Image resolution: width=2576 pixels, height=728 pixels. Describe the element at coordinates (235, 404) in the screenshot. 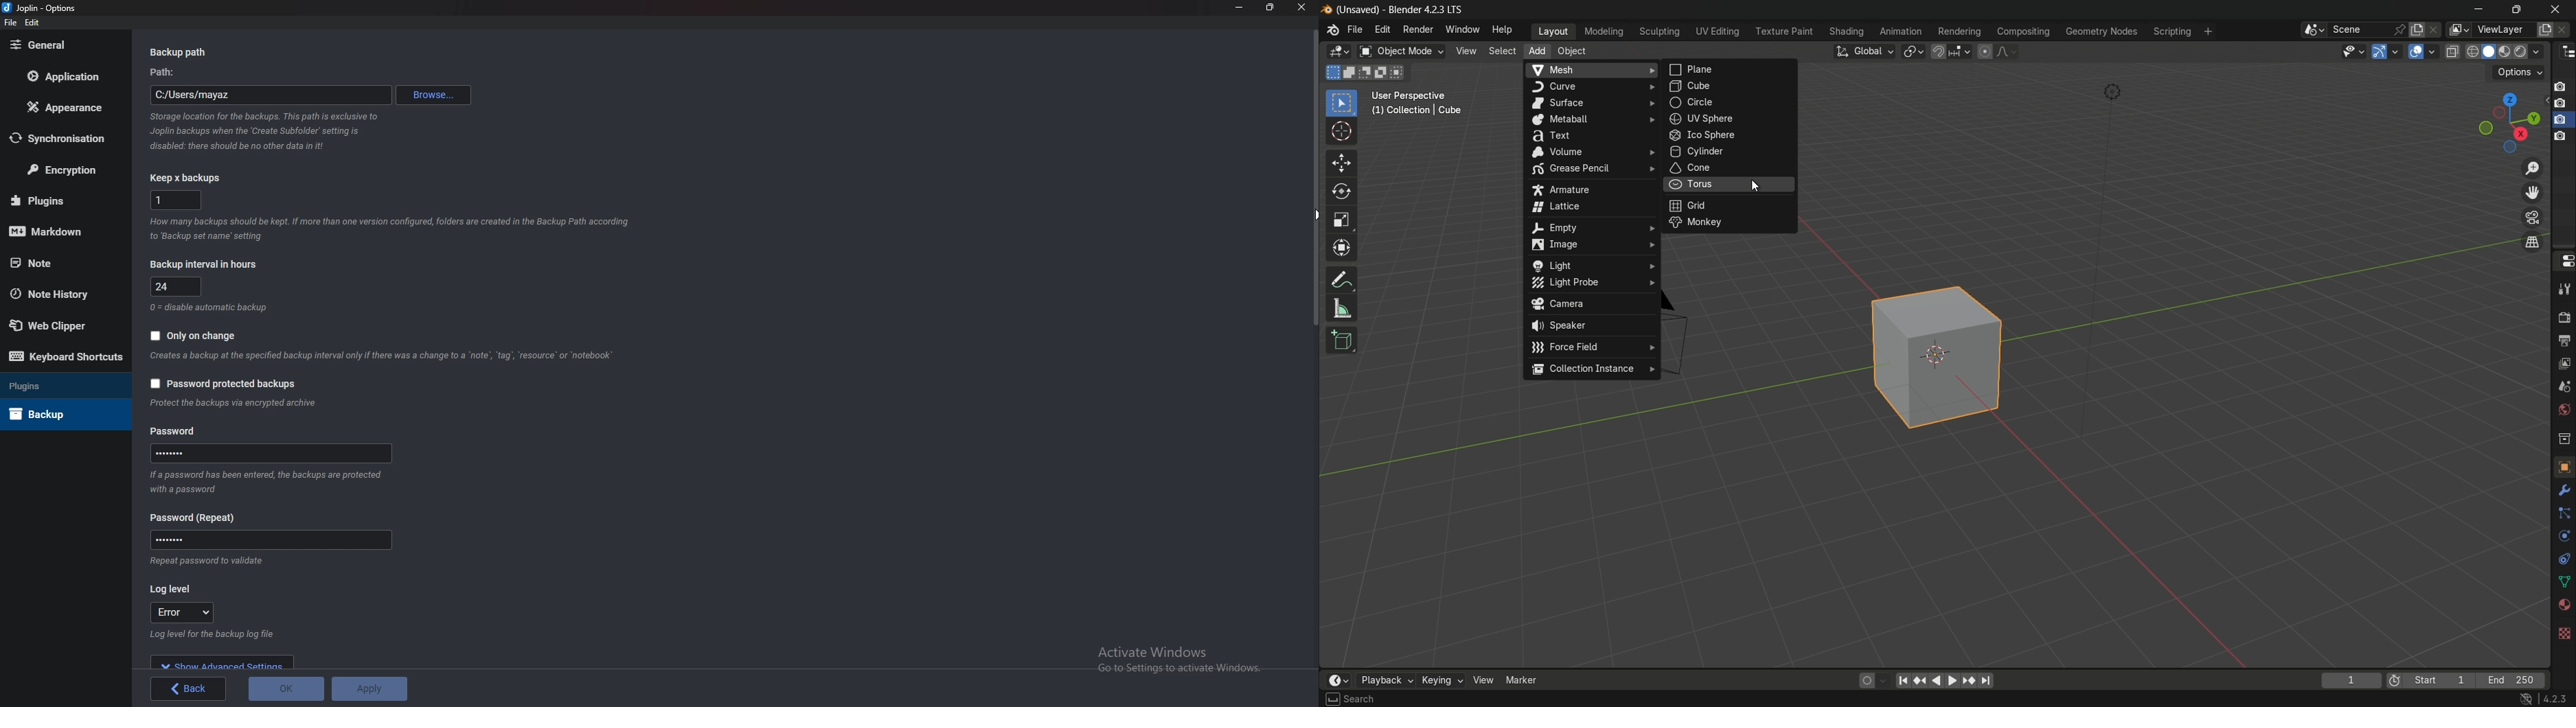

I see `info` at that location.